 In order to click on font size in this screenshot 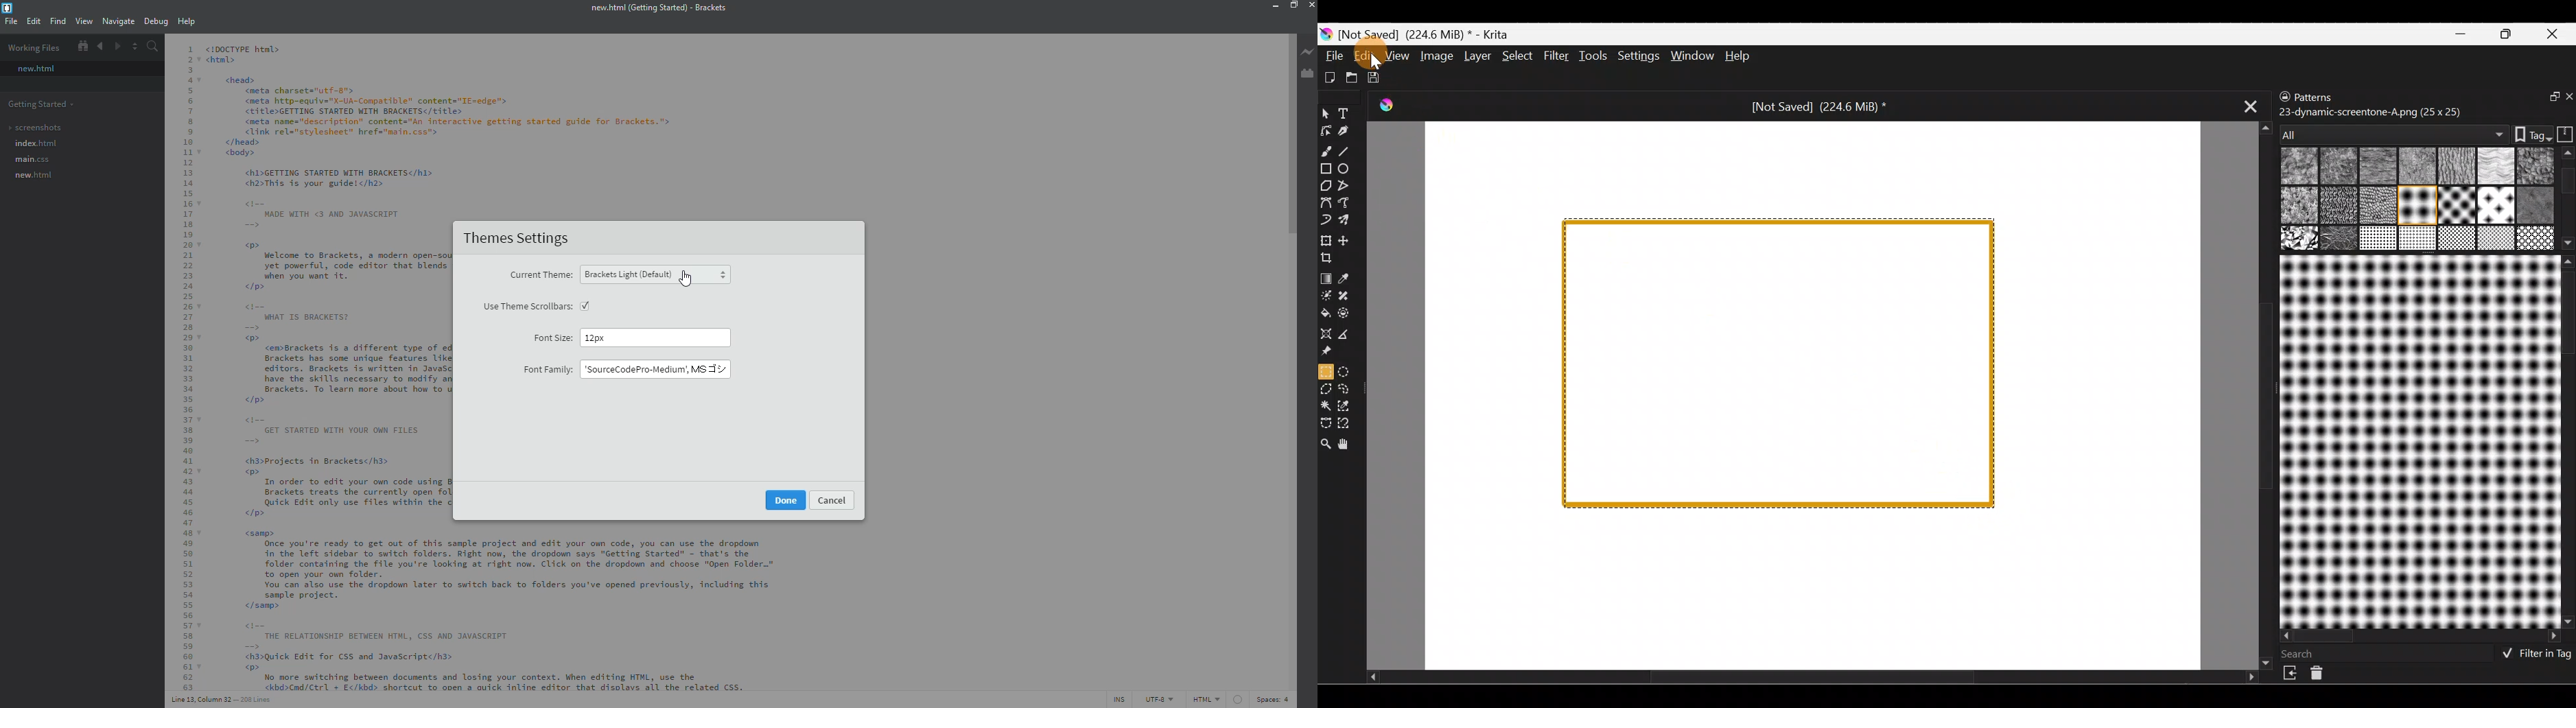, I will do `click(554, 337)`.